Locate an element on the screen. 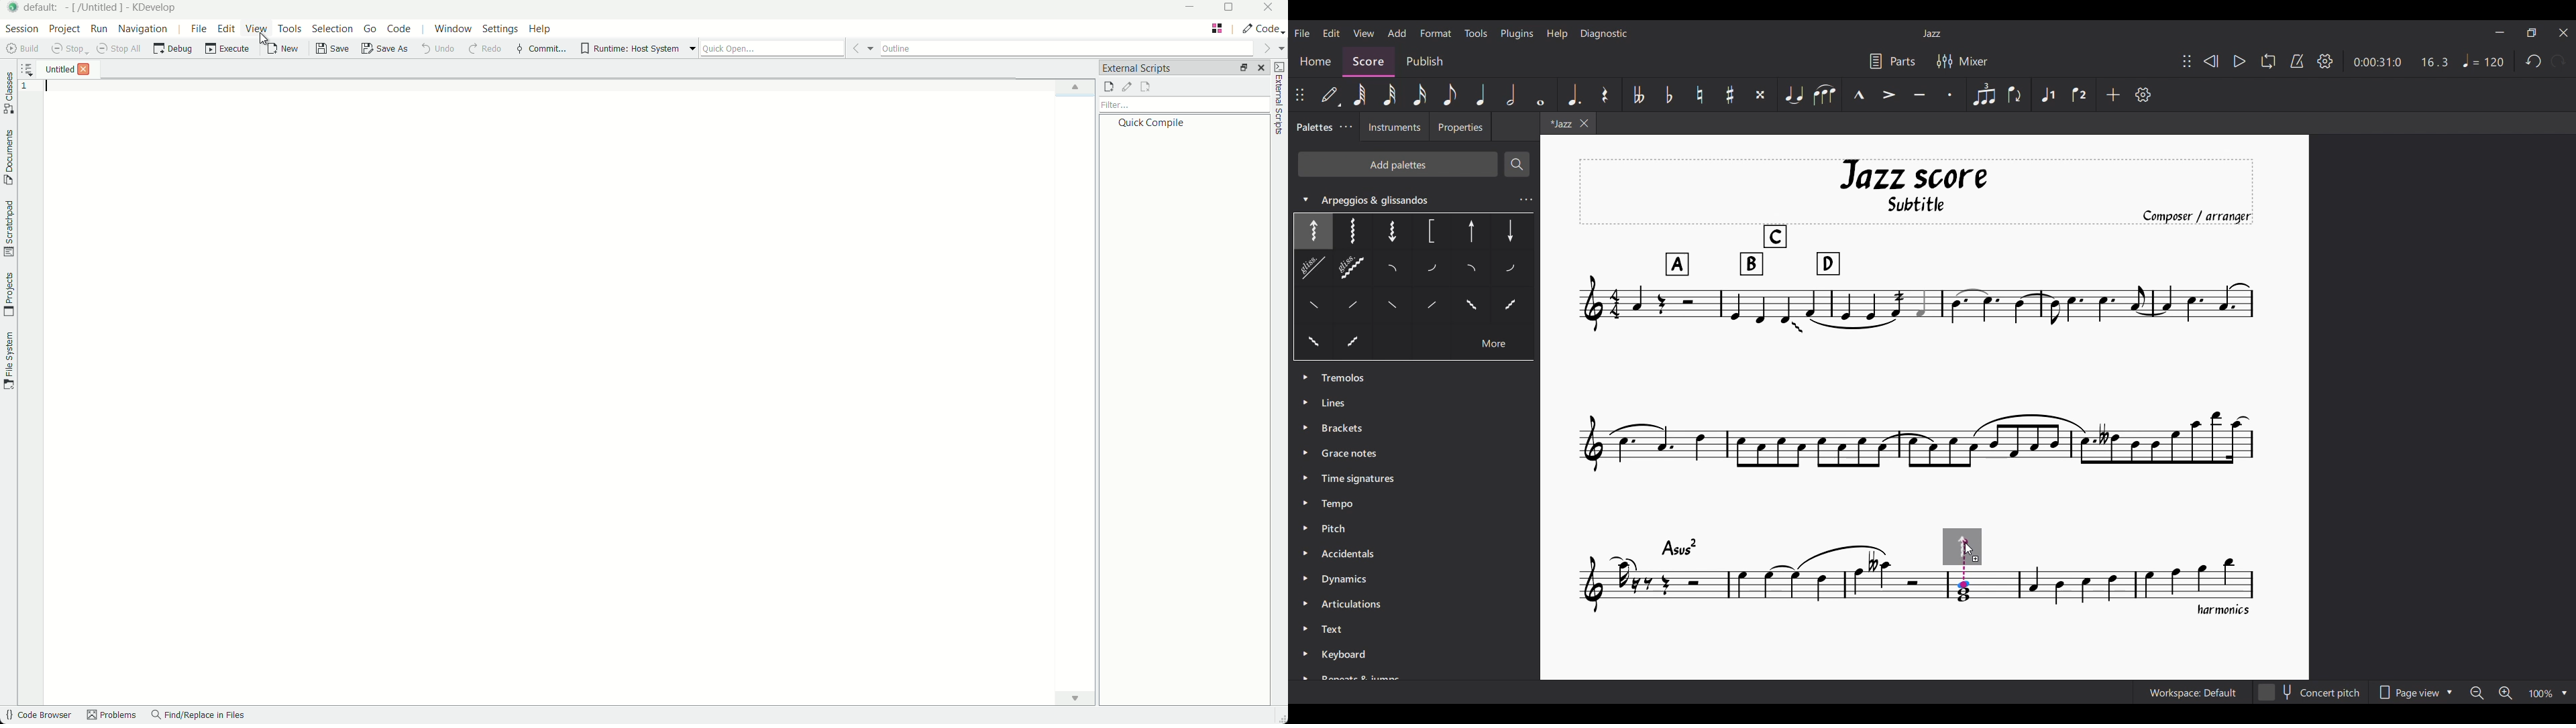 The height and width of the screenshot is (728, 2576). Help menu is located at coordinates (1558, 35).